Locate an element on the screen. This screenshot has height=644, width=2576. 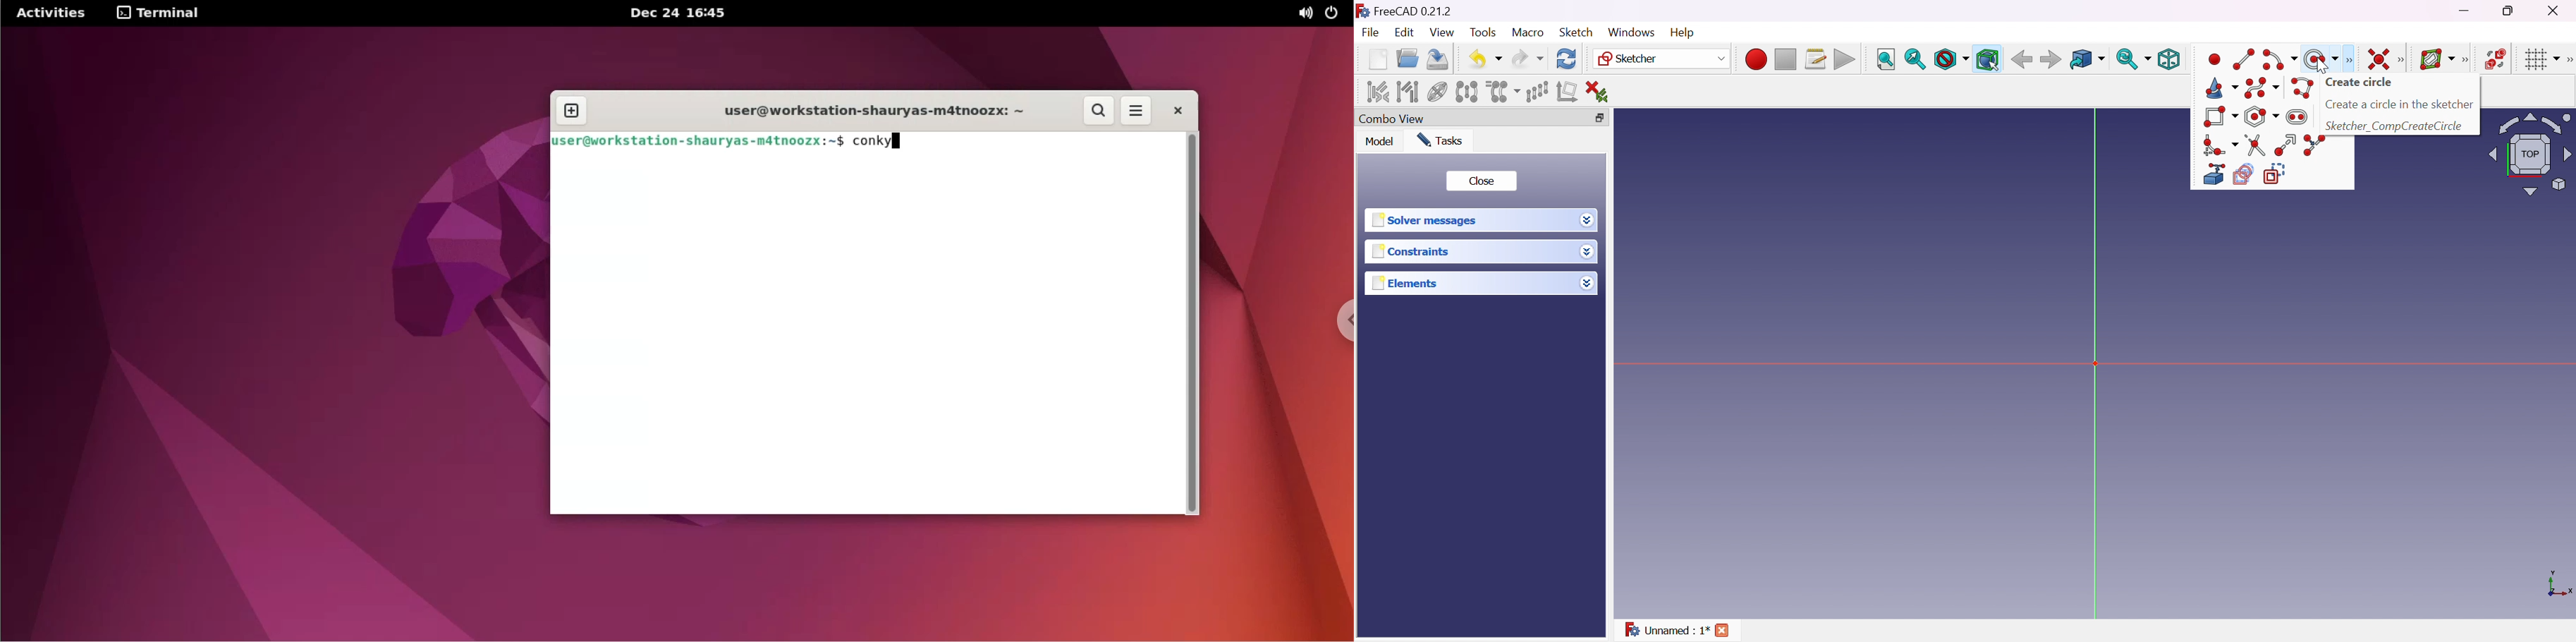
Close is located at coordinates (1723, 629).